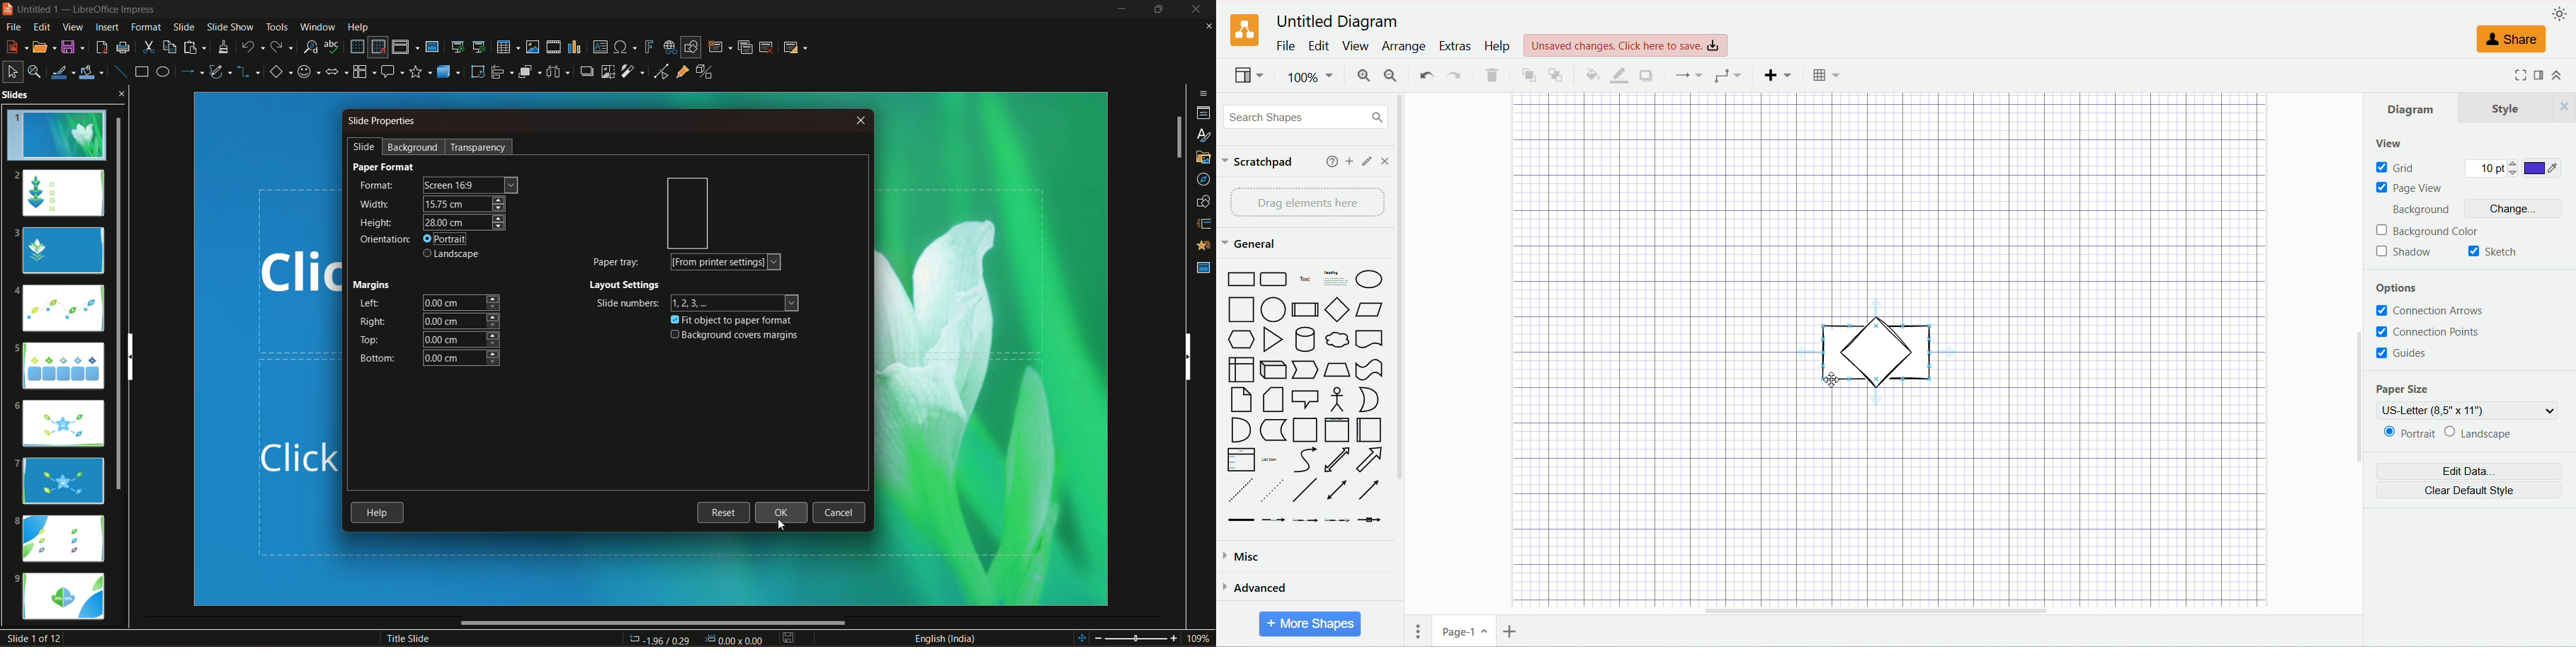 This screenshot has height=672, width=2576. What do you see at coordinates (737, 302) in the screenshot?
I see `numbers` at bounding box center [737, 302].